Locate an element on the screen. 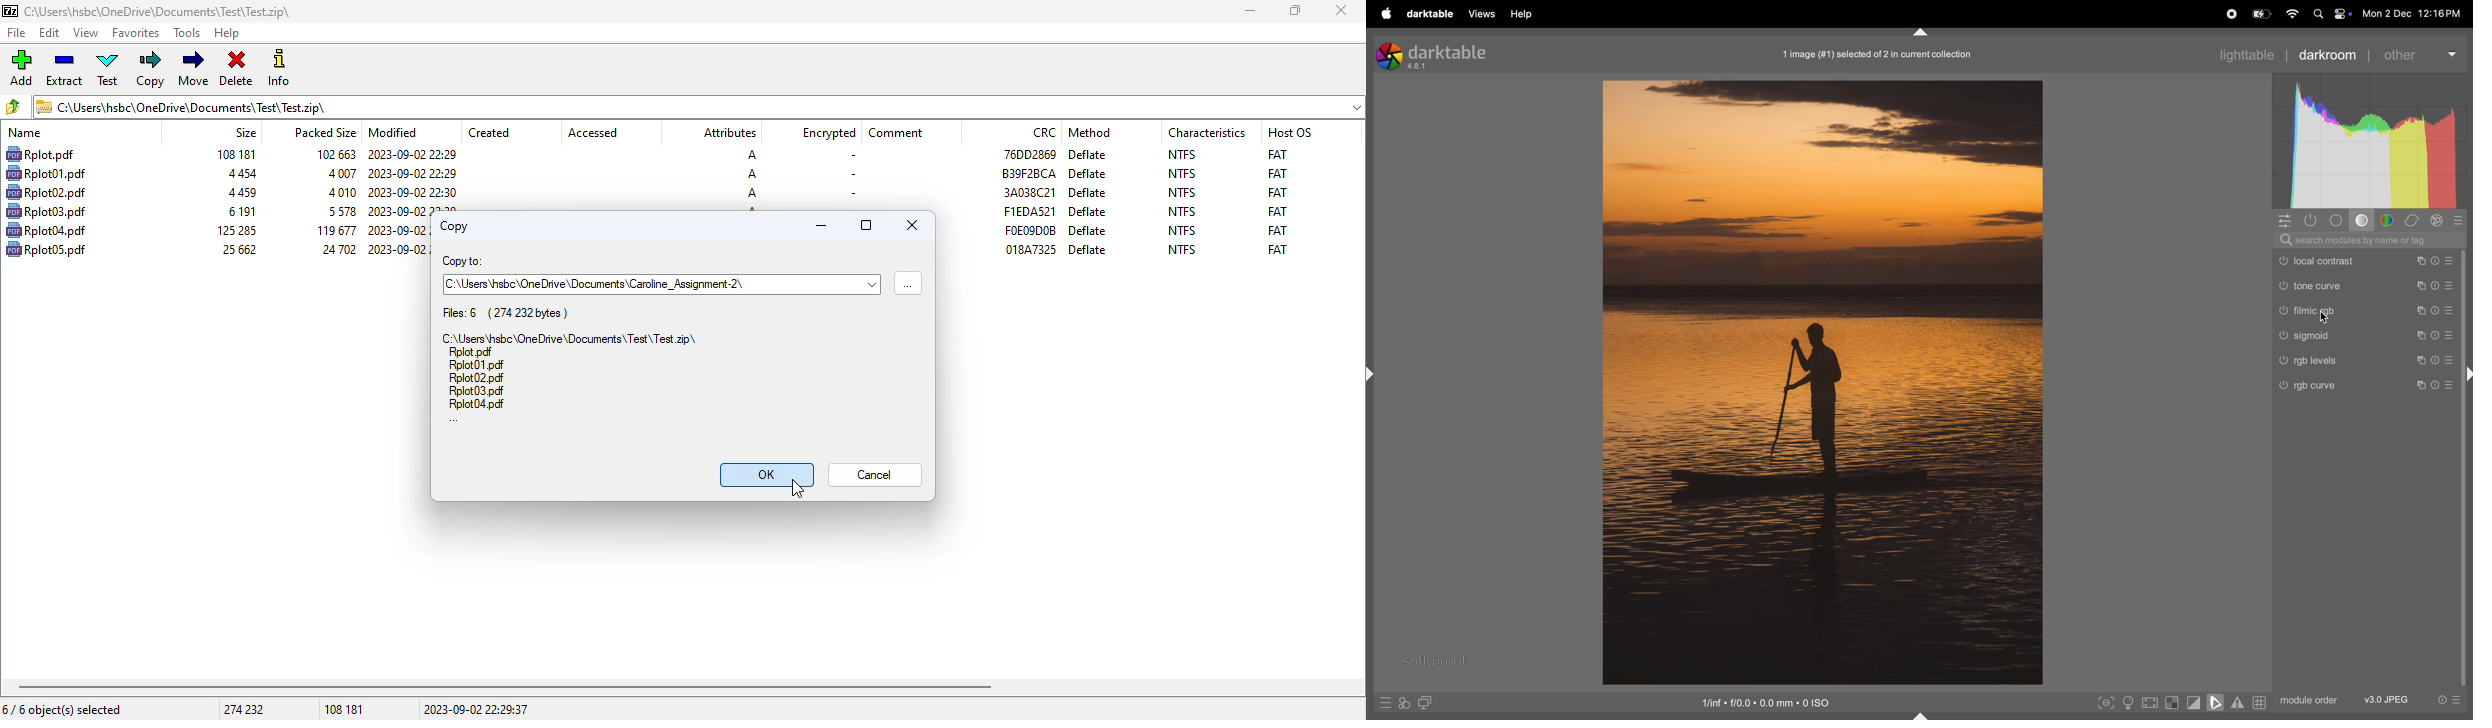 The height and width of the screenshot is (728, 2492). quick acess to presets is located at coordinates (1385, 703).